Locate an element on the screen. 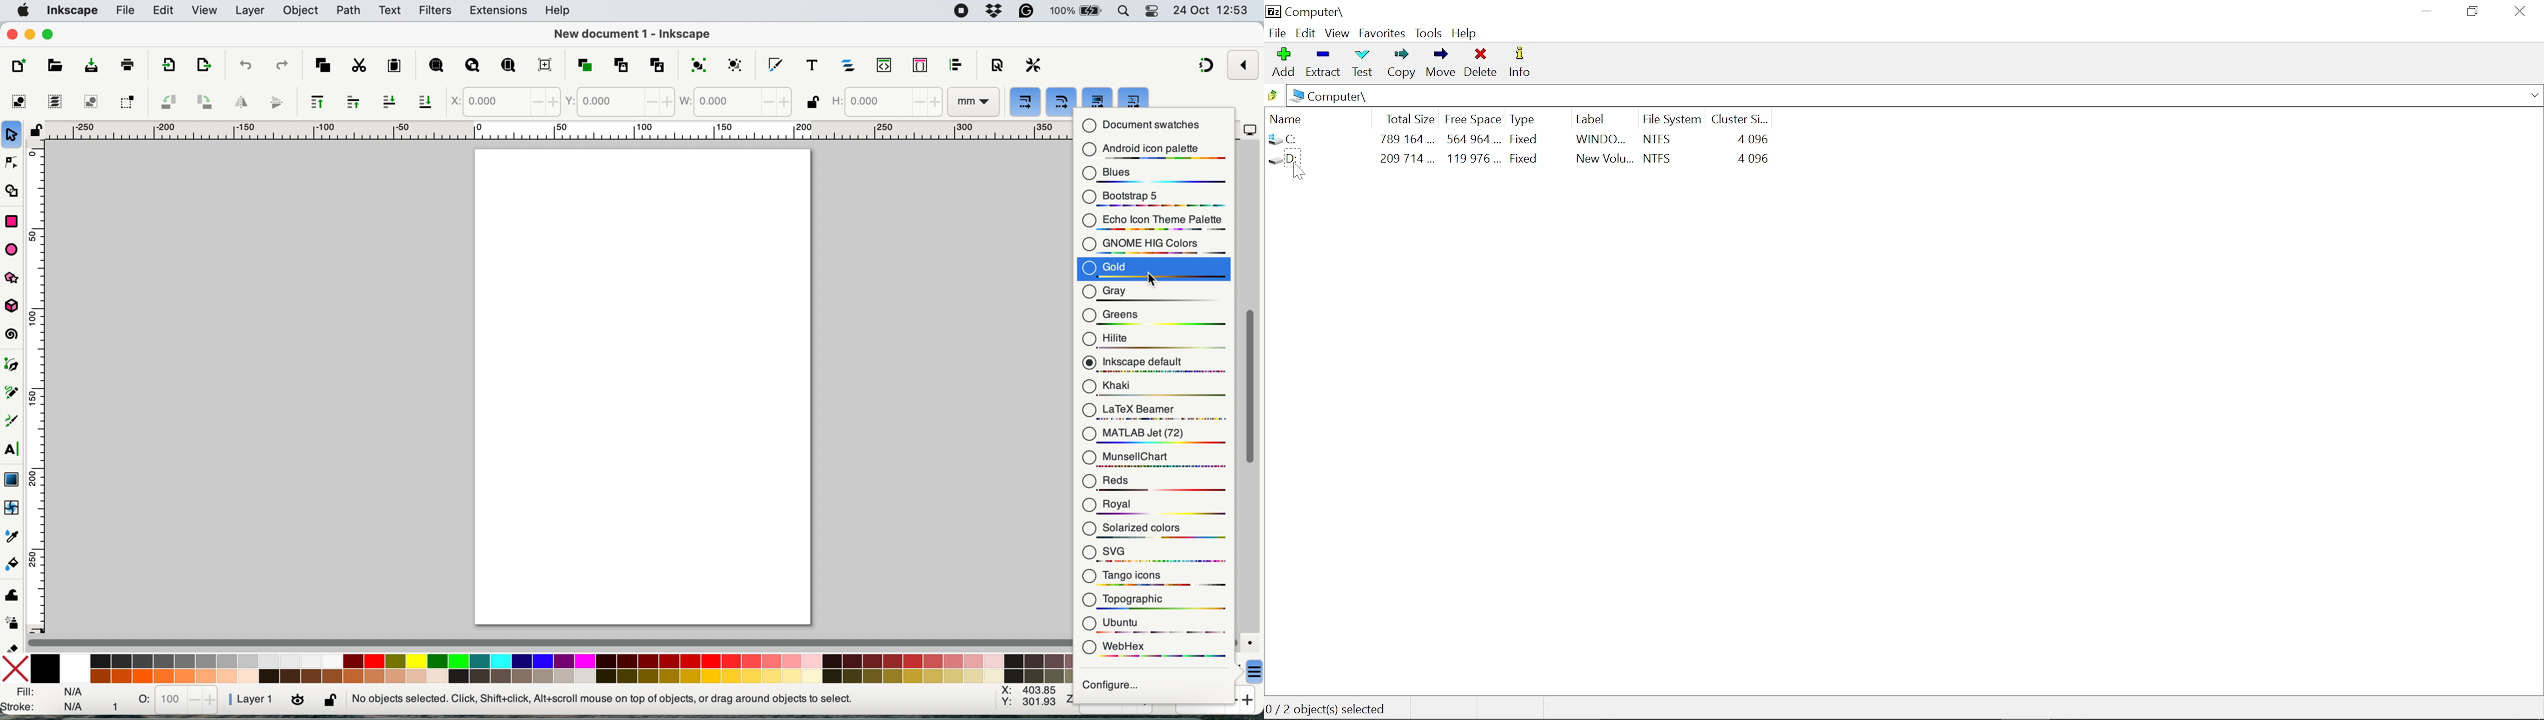 This screenshot has height=728, width=2548. enable snapping is located at coordinates (1241, 65).